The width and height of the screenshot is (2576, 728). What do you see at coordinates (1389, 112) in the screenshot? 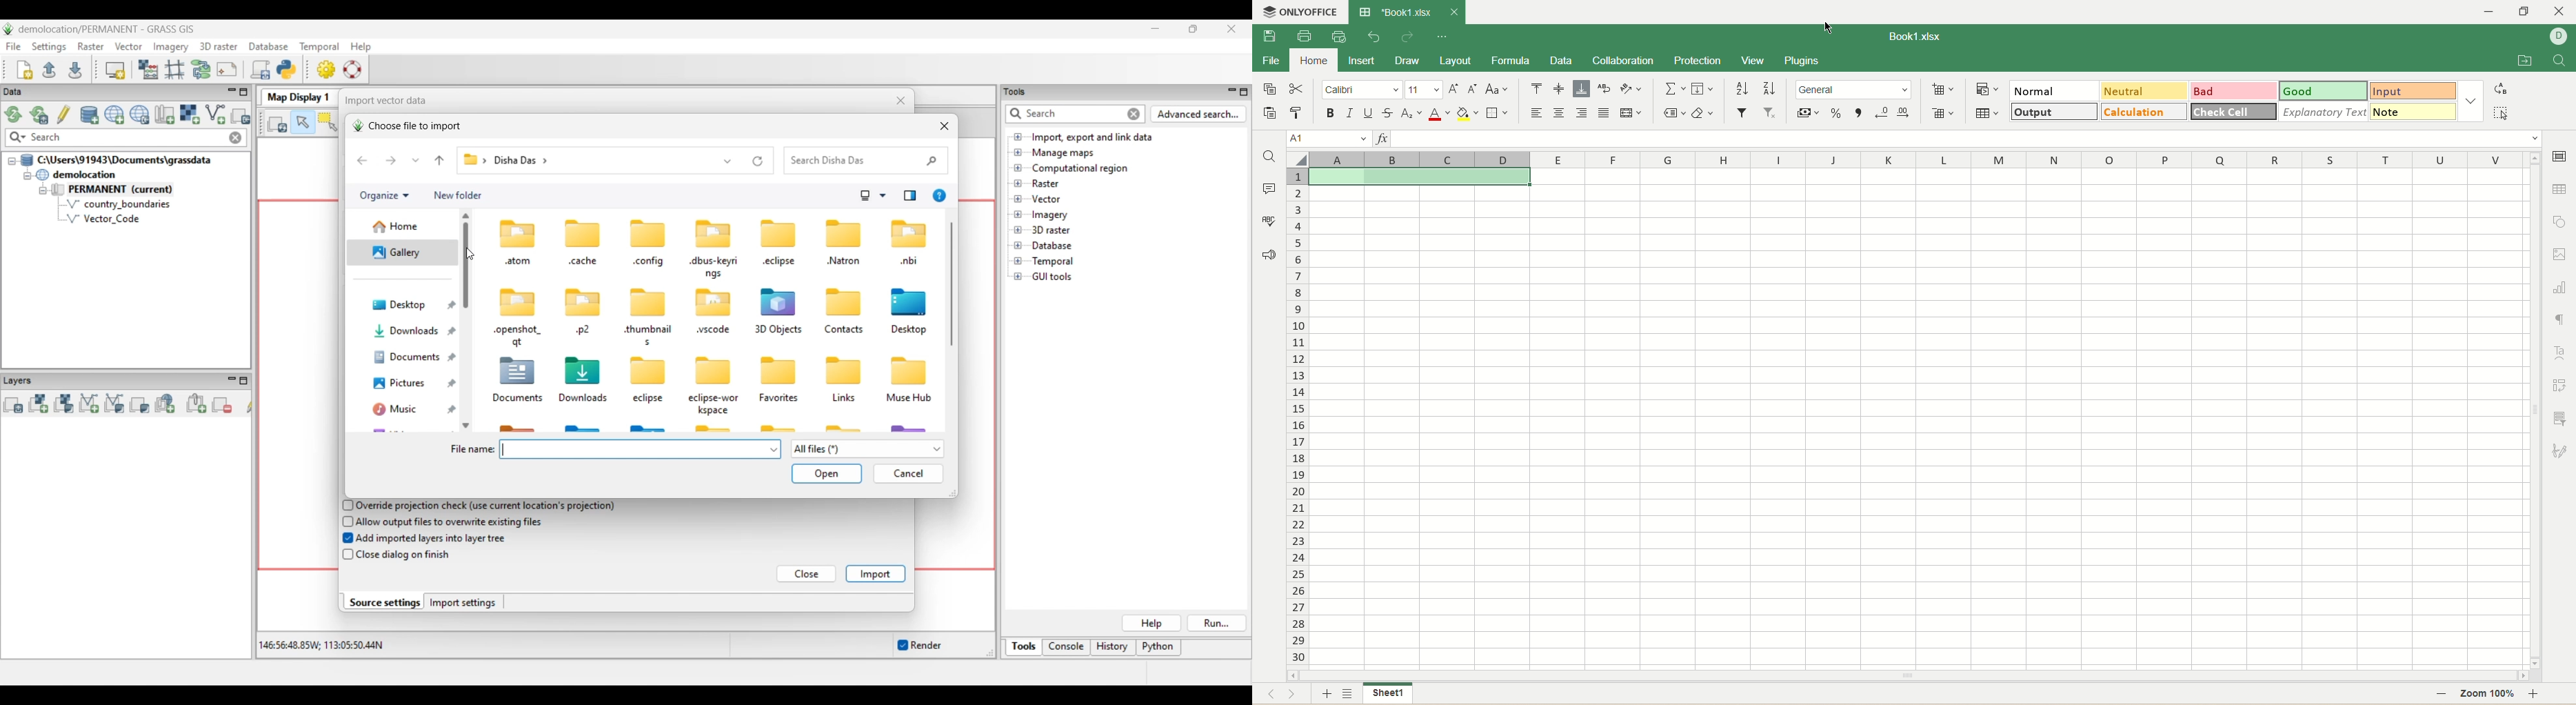
I see `strikethrough` at bounding box center [1389, 112].